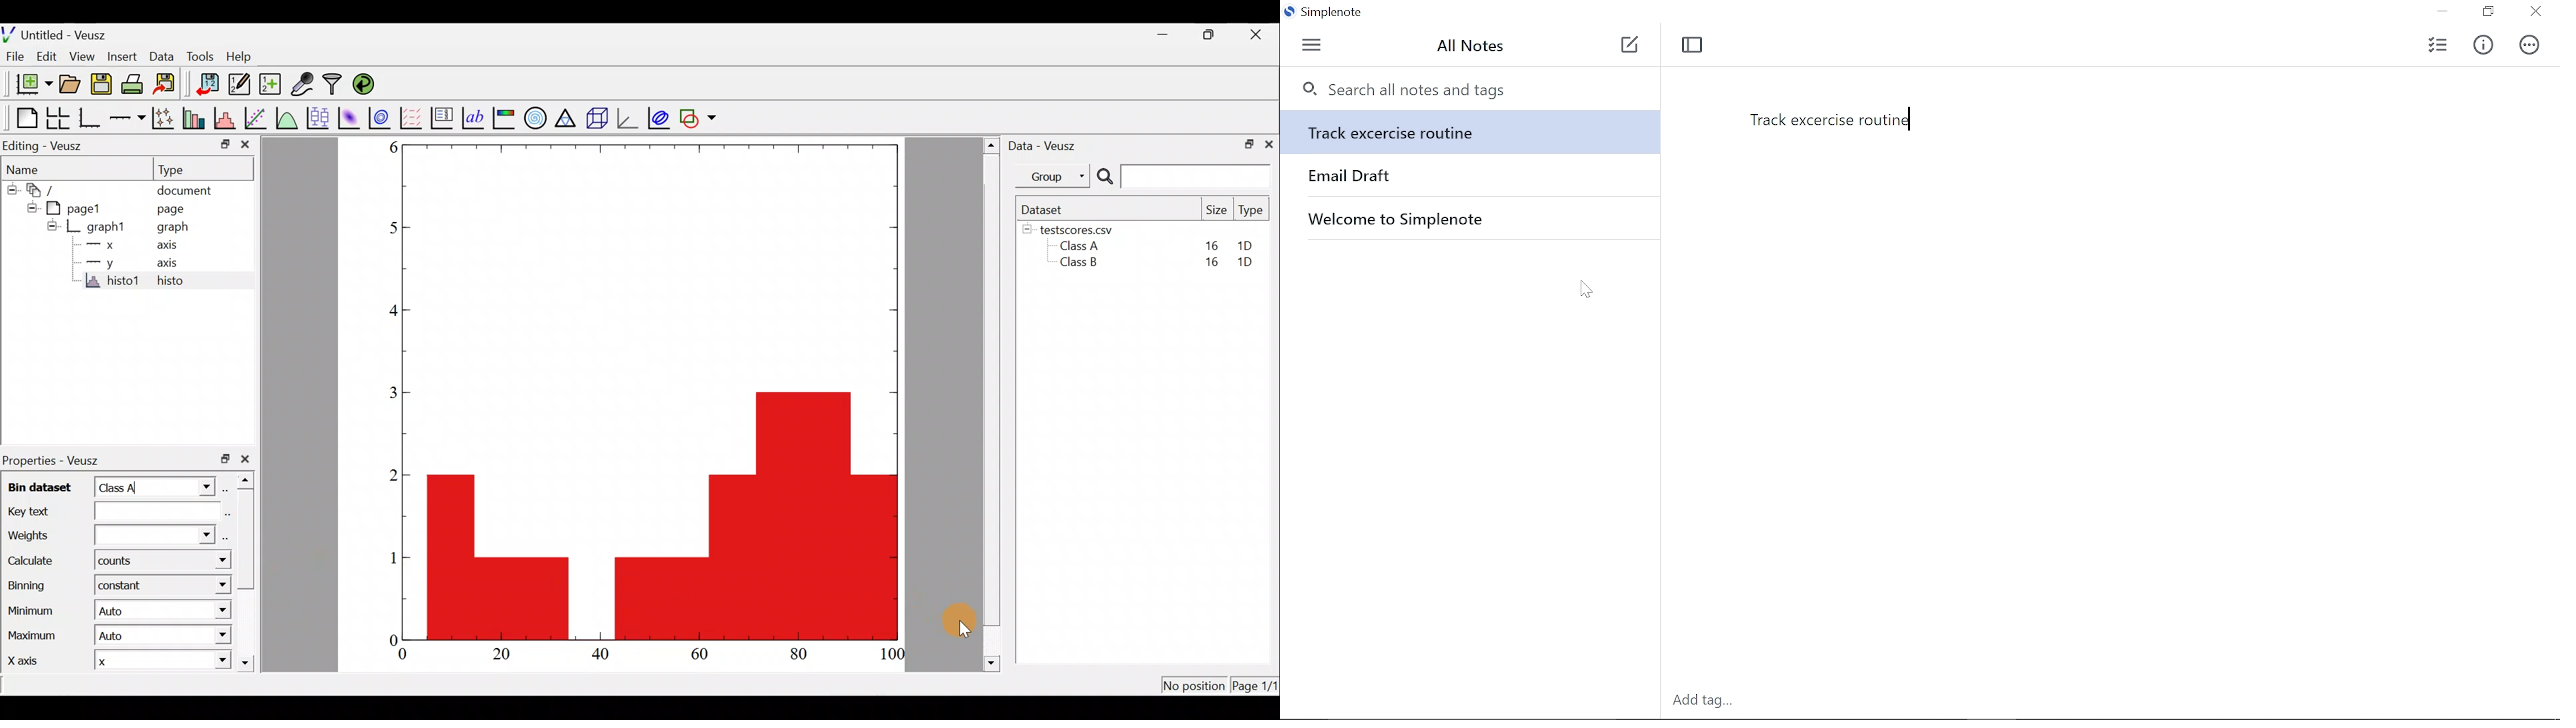 The width and height of the screenshot is (2576, 728). Describe the element at coordinates (471, 117) in the screenshot. I see `Text label` at that location.